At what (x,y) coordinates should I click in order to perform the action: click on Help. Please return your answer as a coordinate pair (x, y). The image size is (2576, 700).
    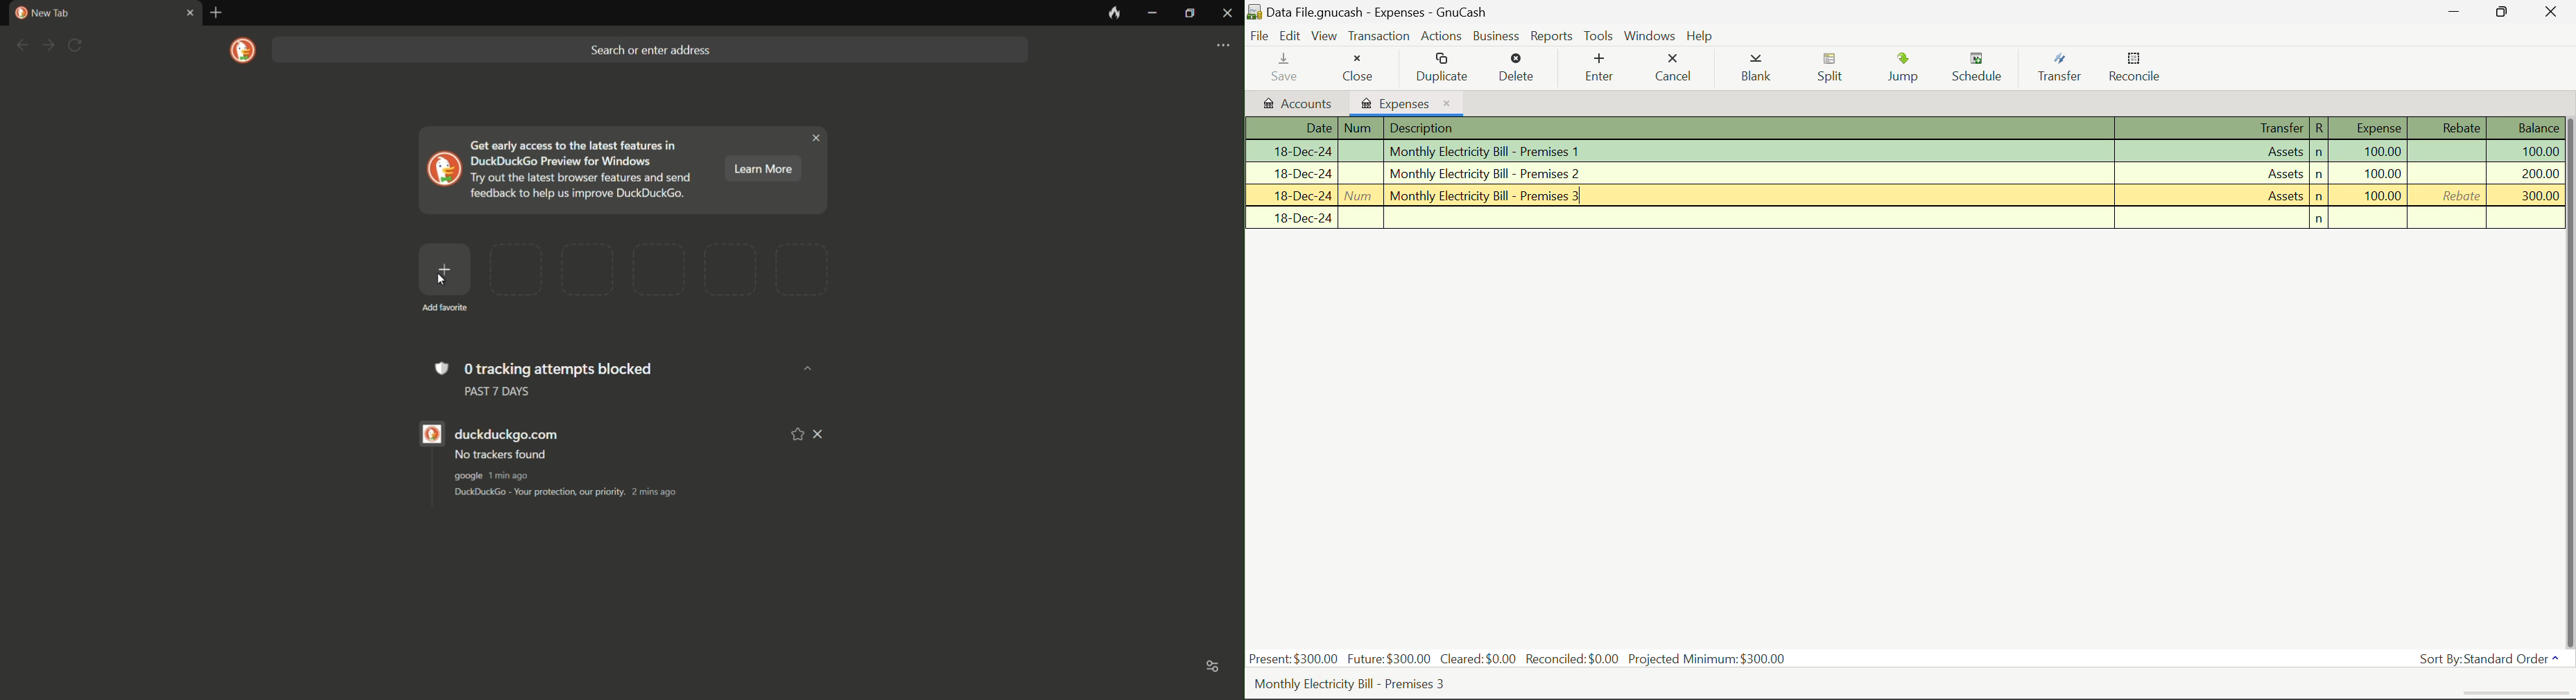
    Looking at the image, I should click on (1702, 35).